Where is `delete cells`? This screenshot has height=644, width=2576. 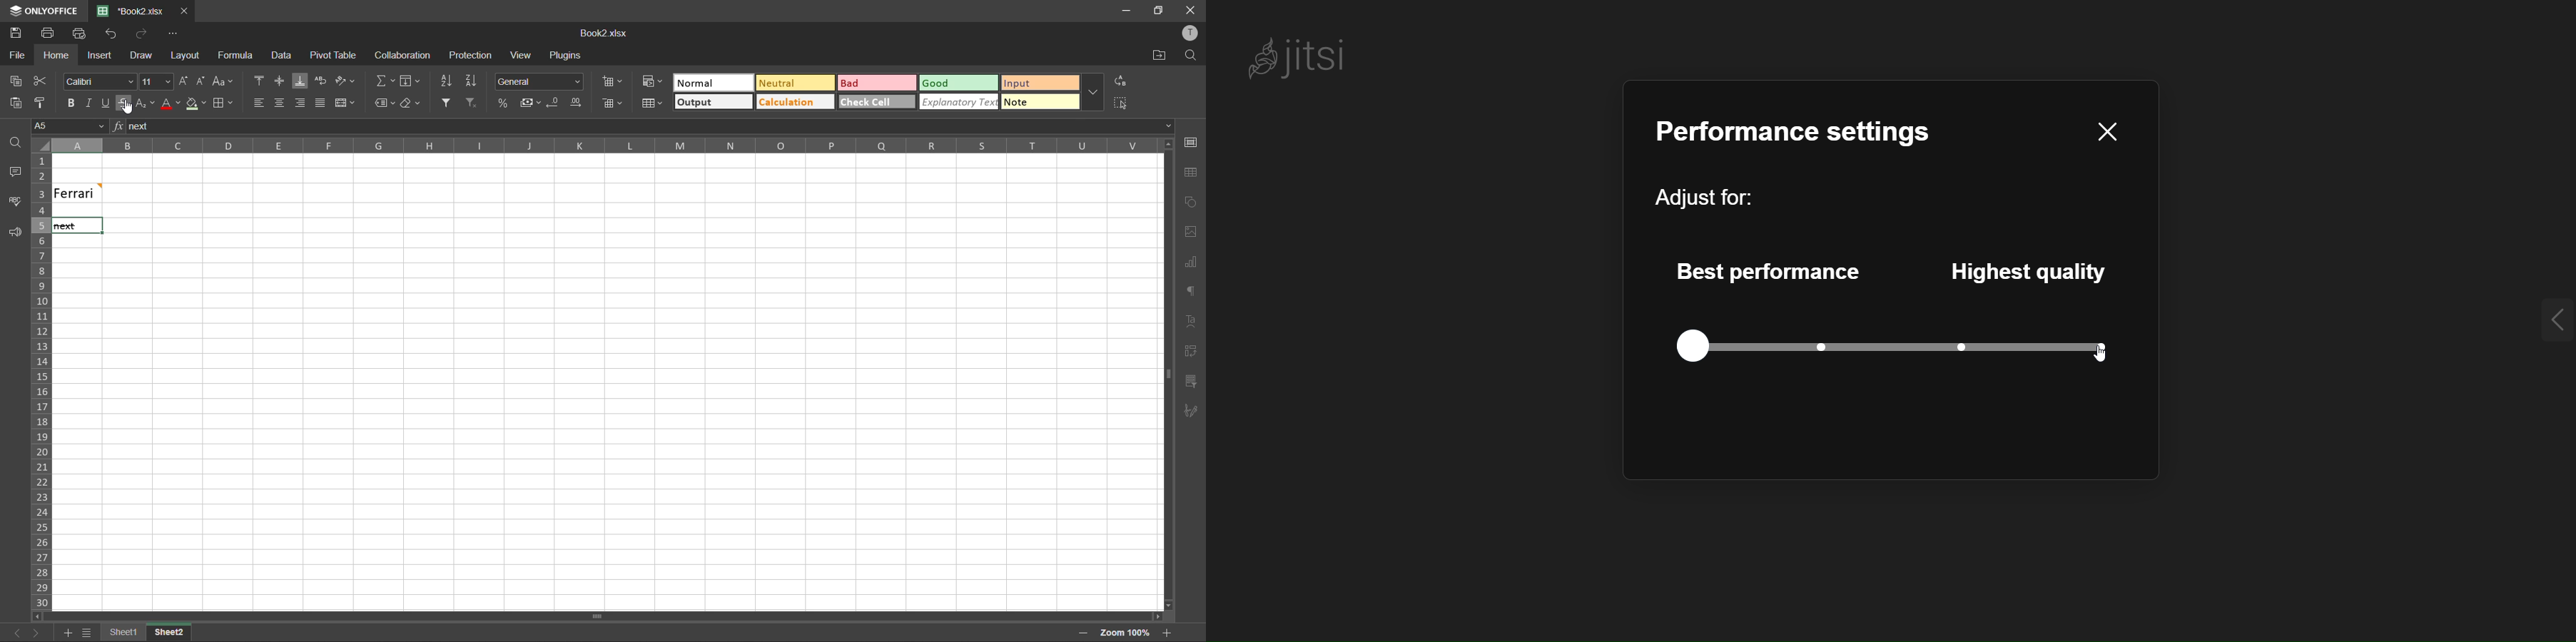 delete cells is located at coordinates (613, 103).